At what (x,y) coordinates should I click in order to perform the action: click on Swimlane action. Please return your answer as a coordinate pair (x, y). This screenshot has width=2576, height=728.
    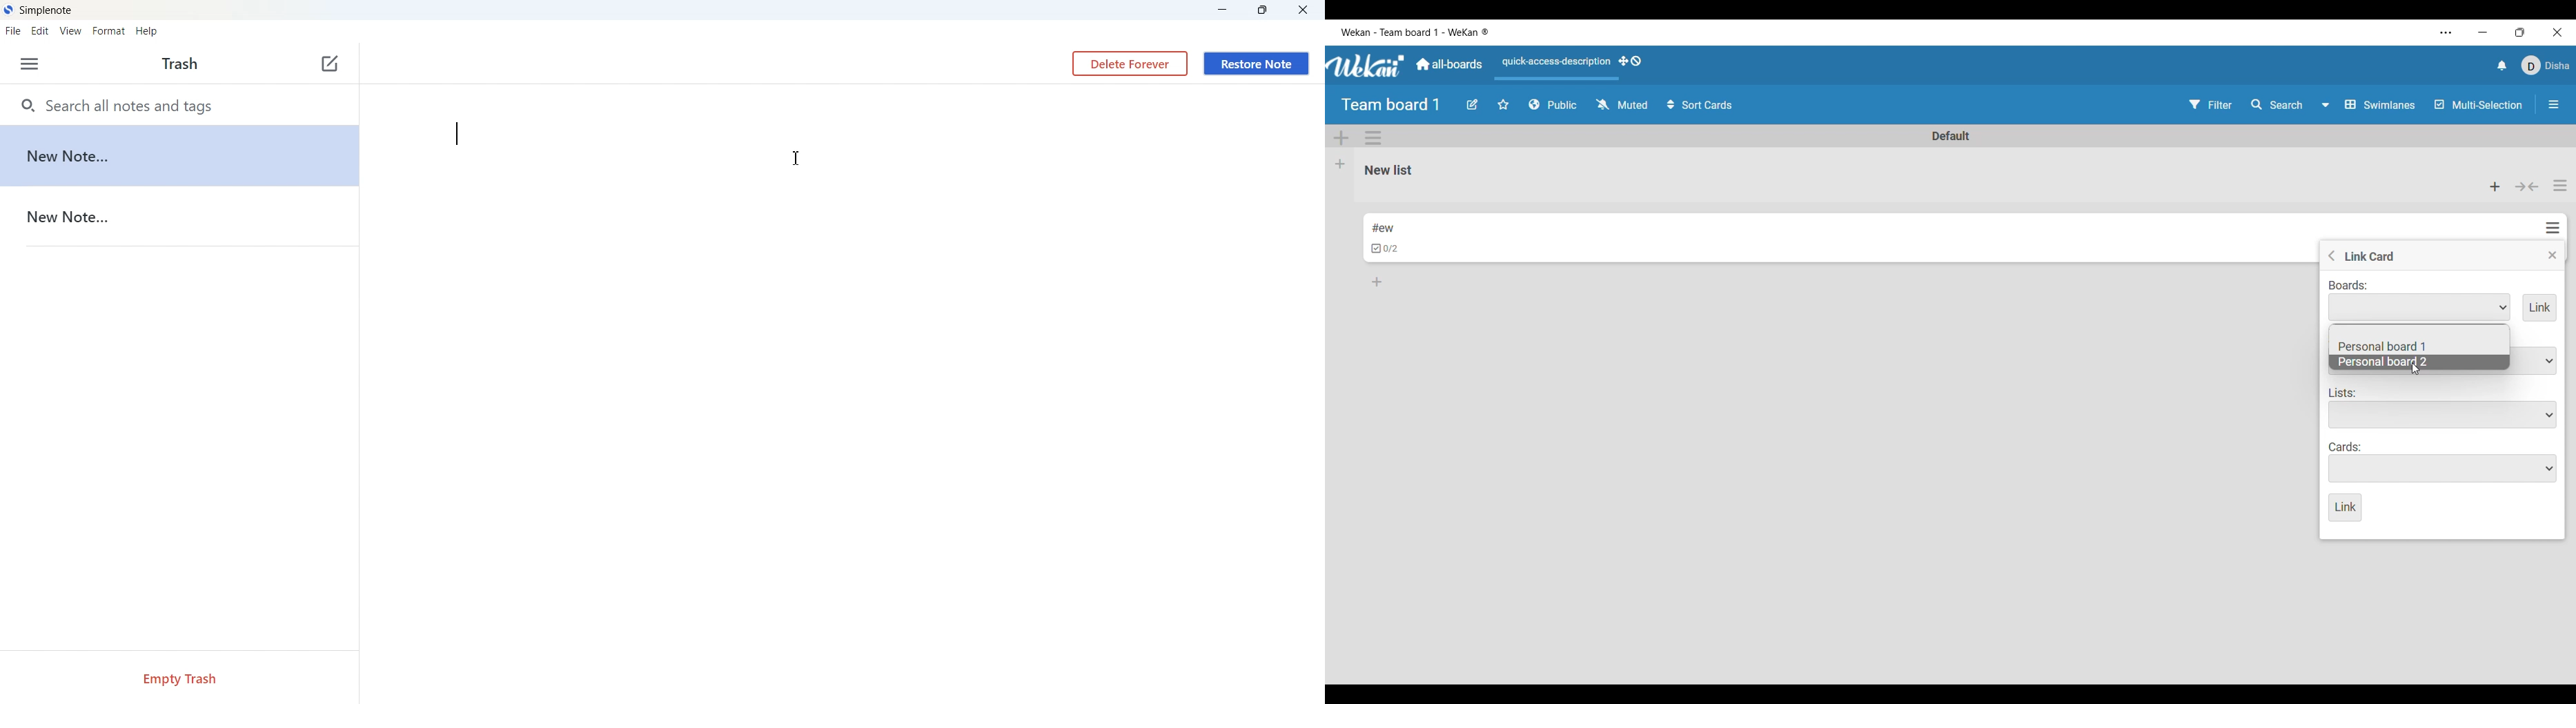
    Looking at the image, I should click on (1372, 138).